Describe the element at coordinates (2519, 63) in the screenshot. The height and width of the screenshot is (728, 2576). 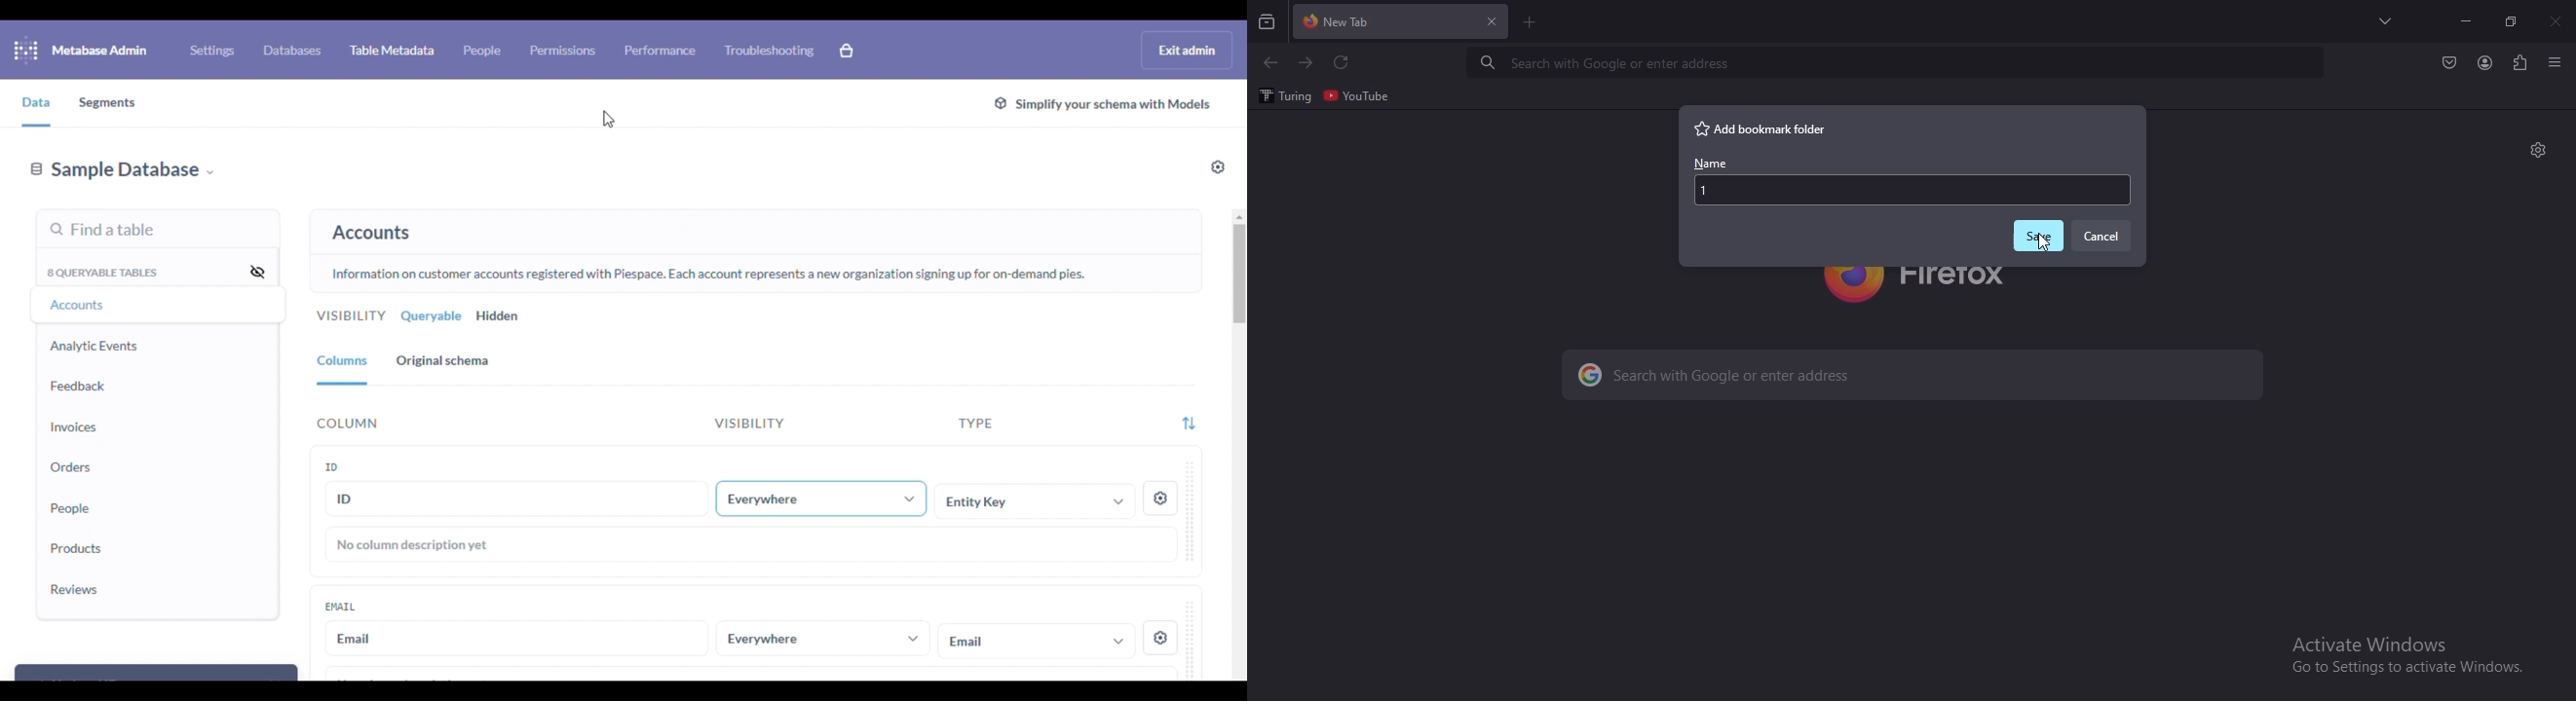
I see `extensions` at that location.